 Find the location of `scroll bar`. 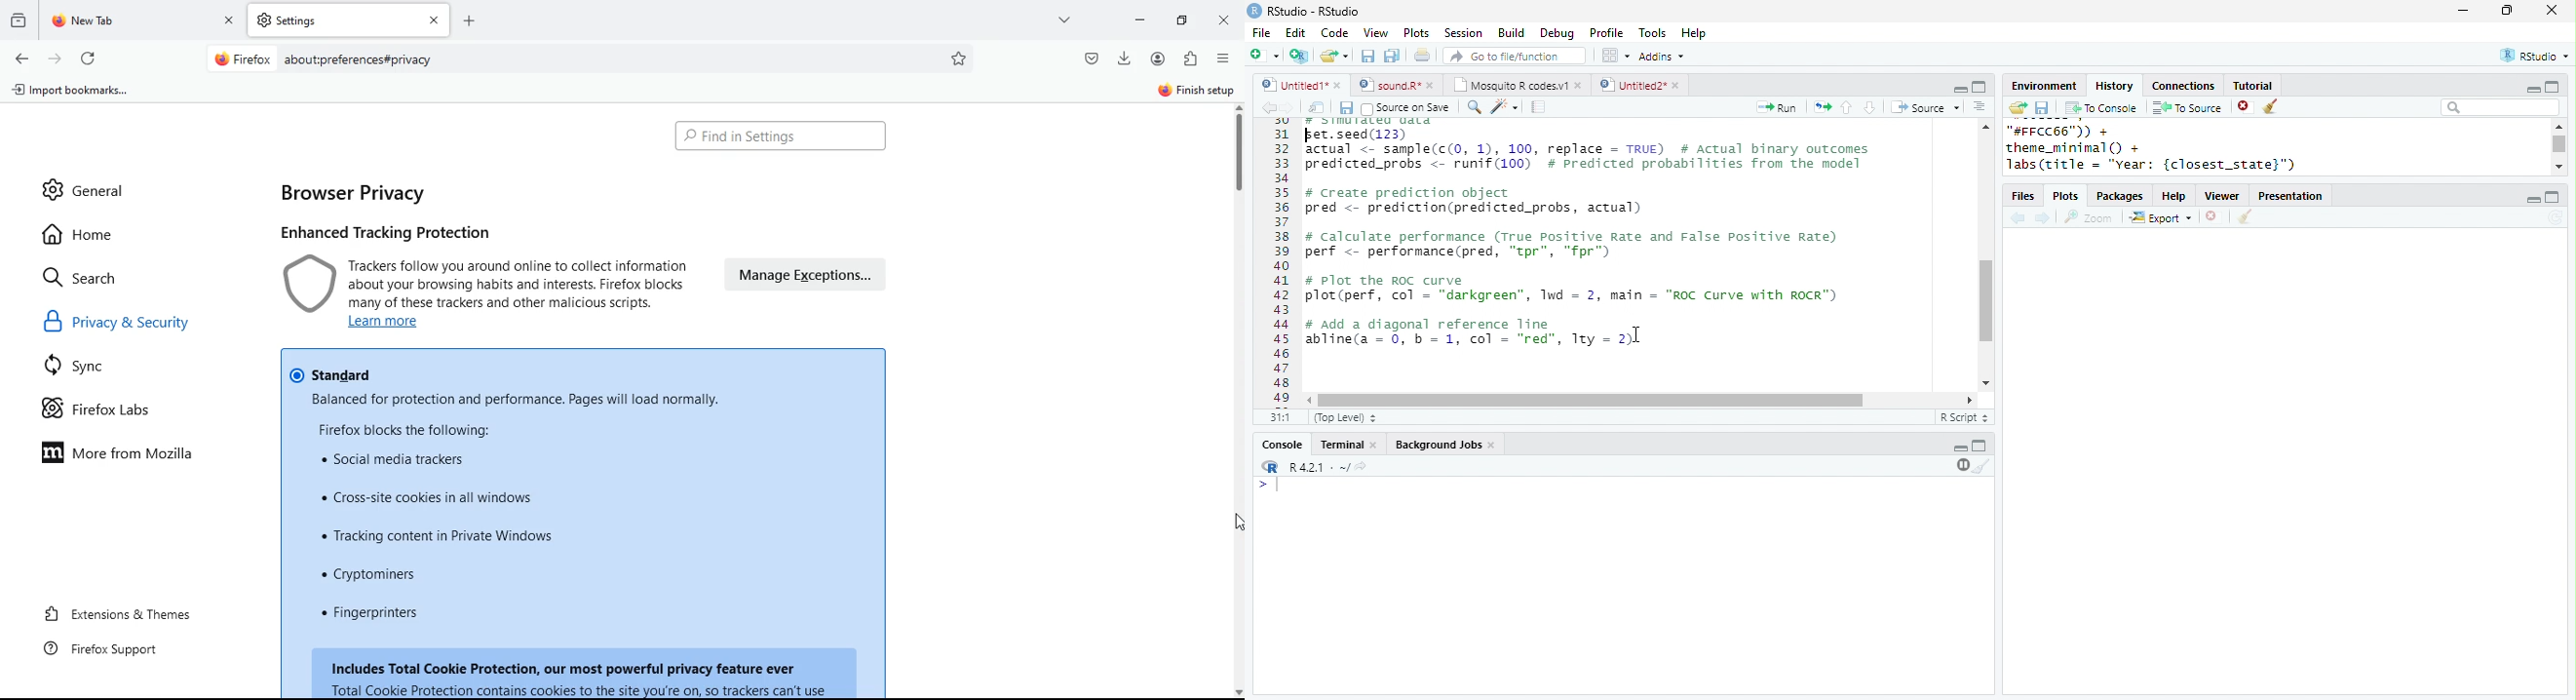

scroll bar is located at coordinates (1236, 155).